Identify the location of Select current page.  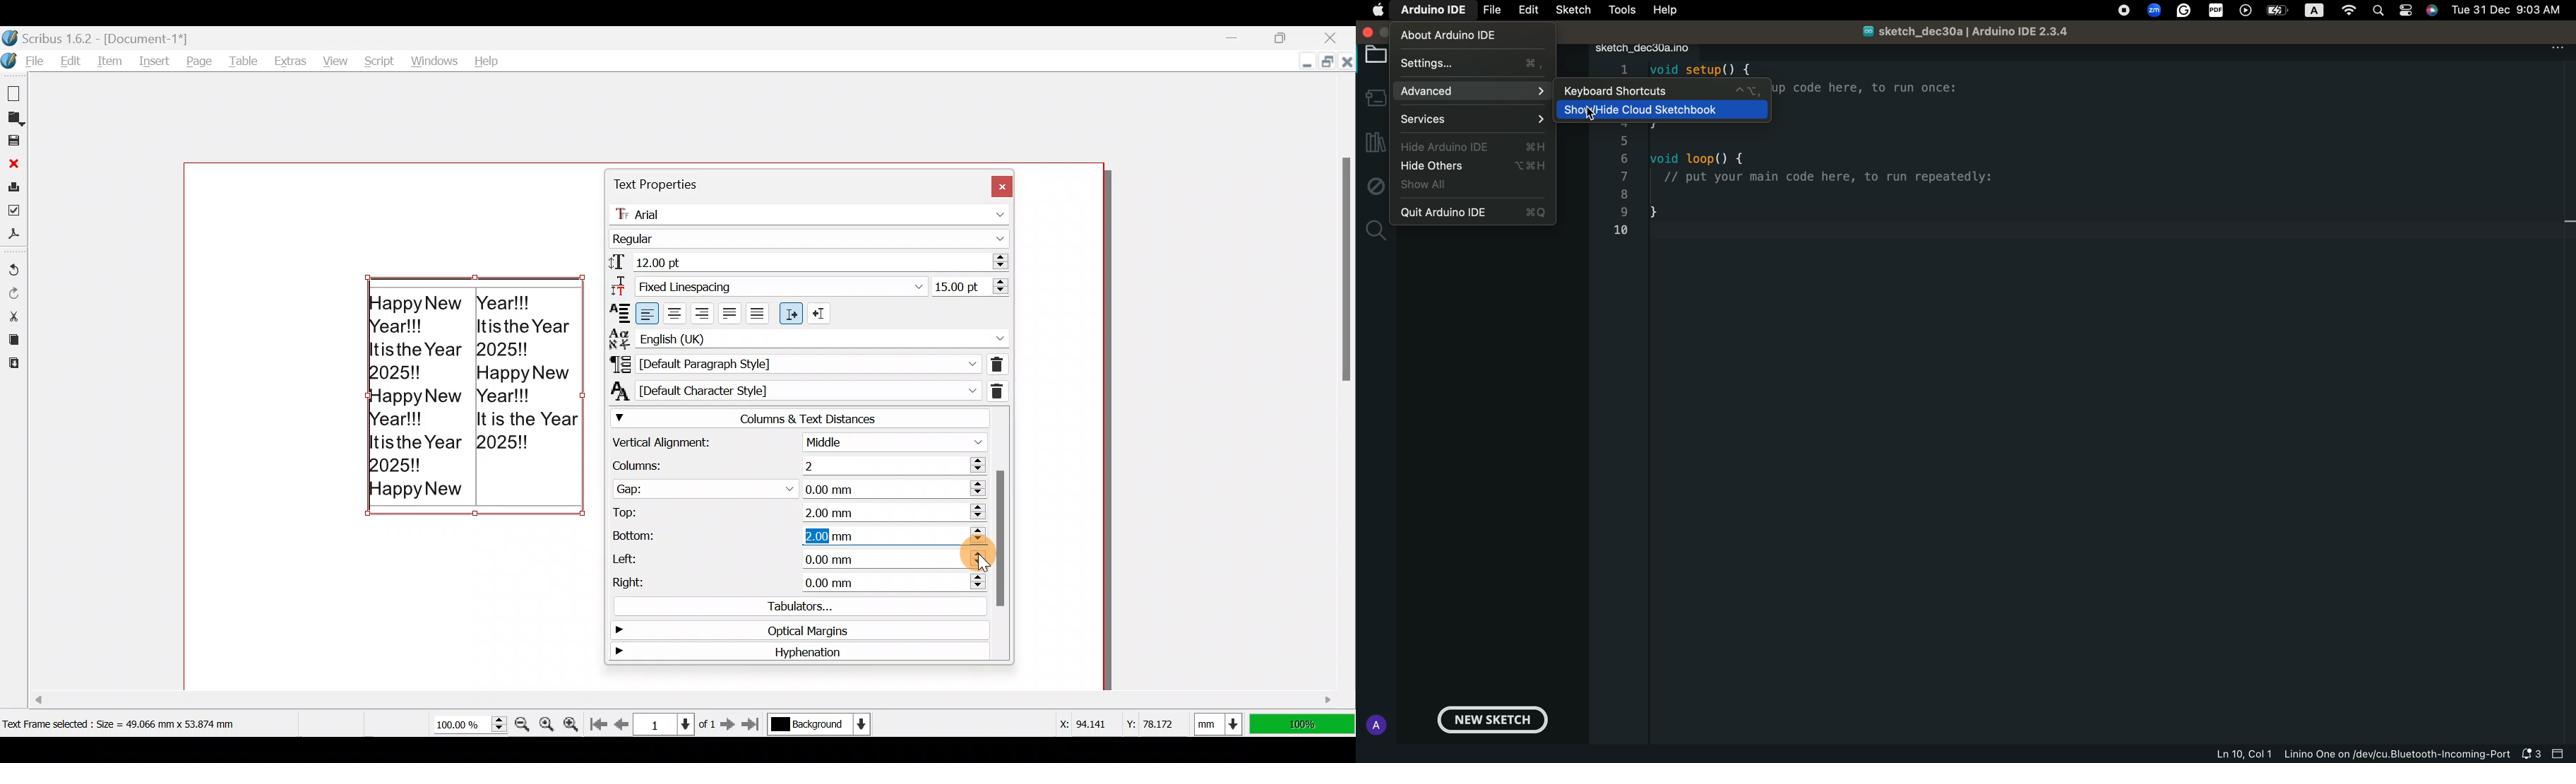
(675, 723).